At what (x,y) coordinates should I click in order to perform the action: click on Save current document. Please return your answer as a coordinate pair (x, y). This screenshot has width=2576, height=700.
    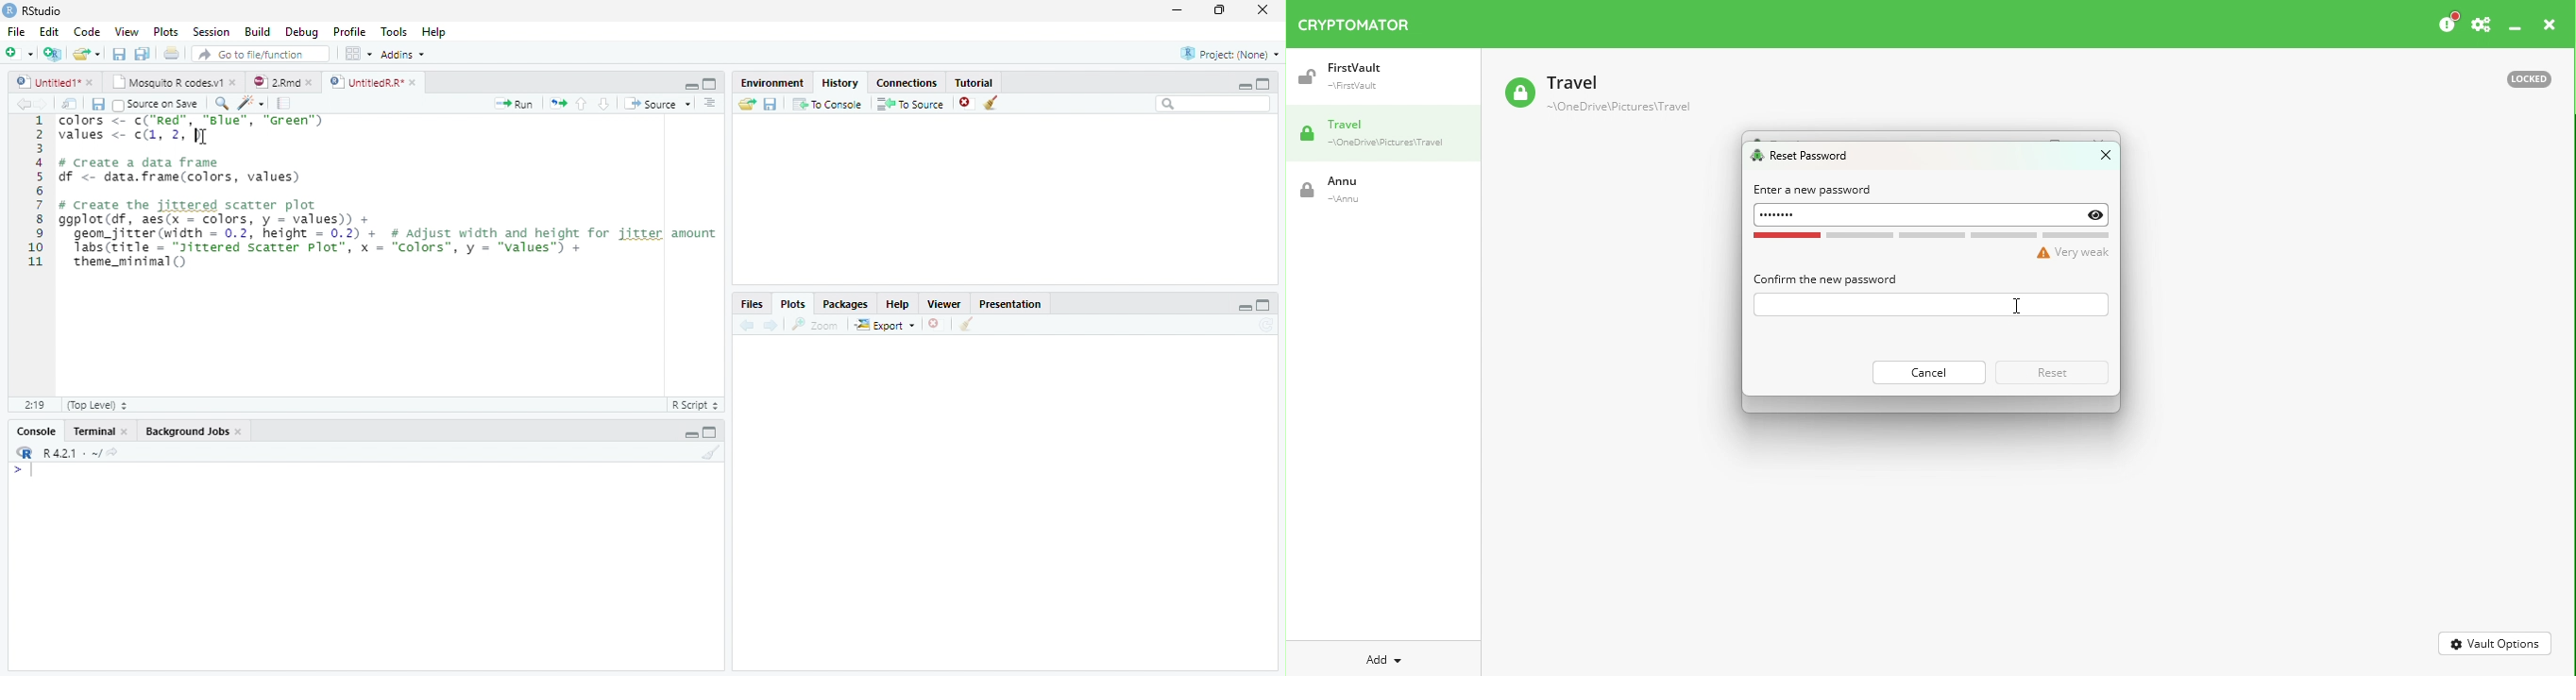
    Looking at the image, I should click on (120, 54).